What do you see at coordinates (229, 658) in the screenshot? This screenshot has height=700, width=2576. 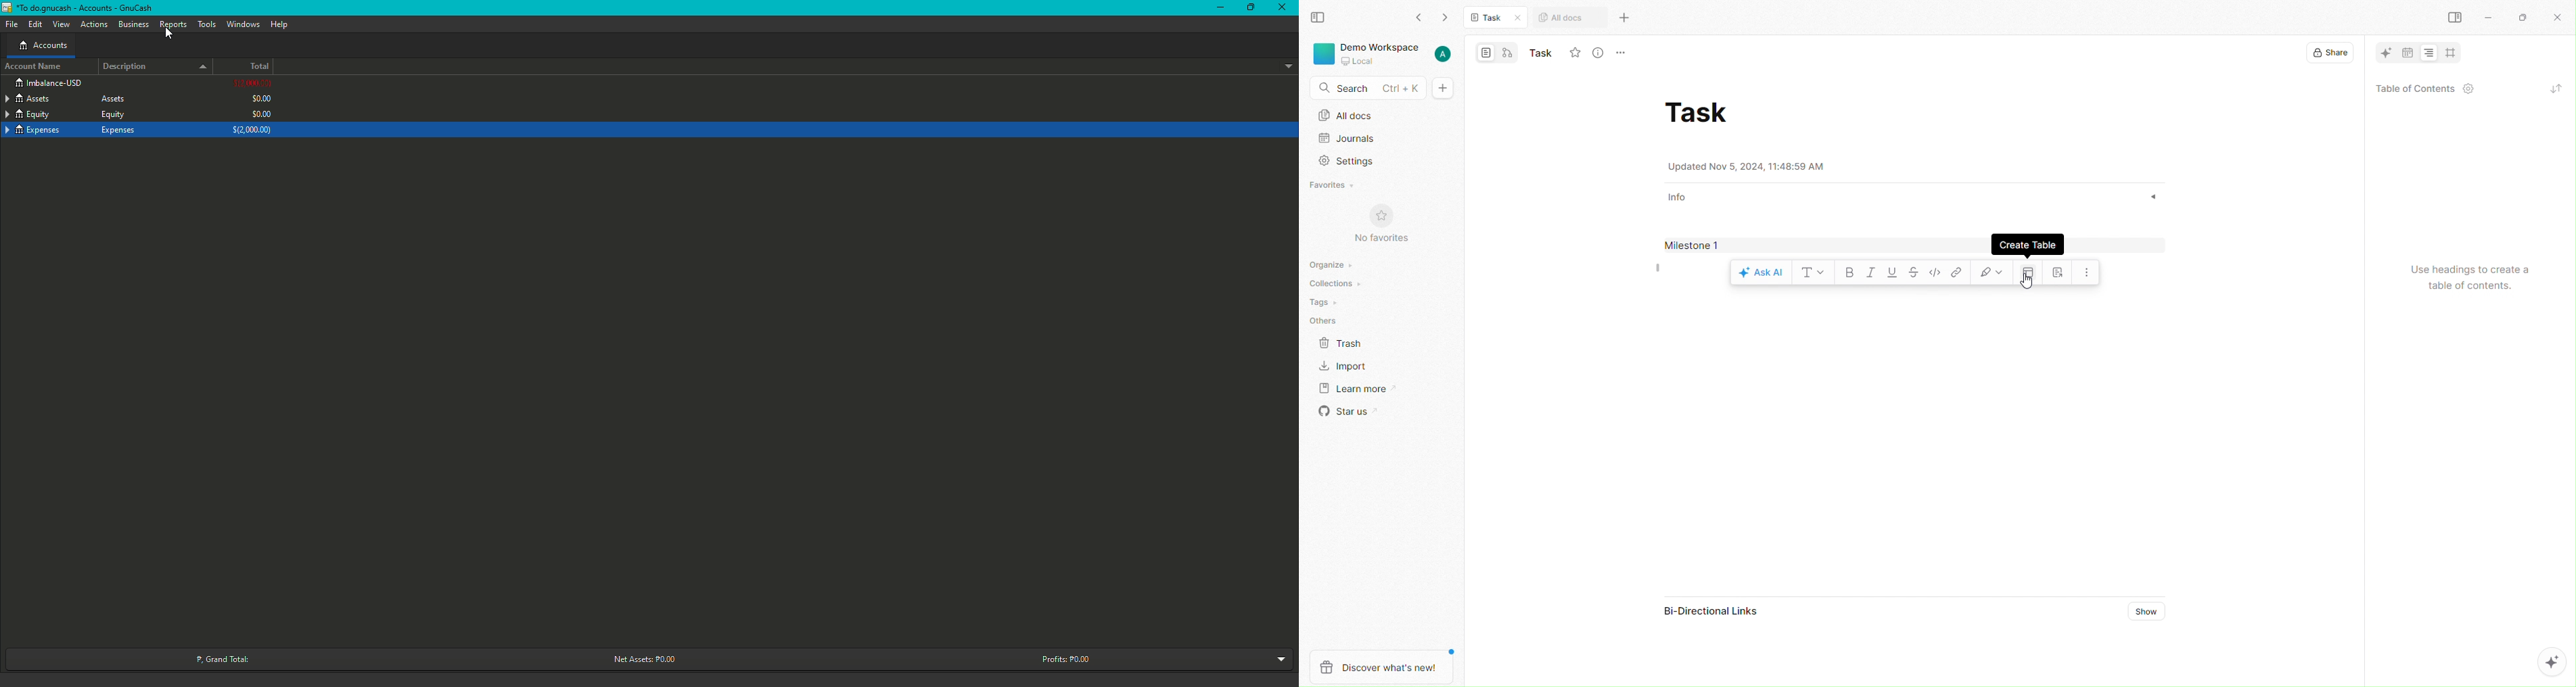 I see `Grand Total` at bounding box center [229, 658].